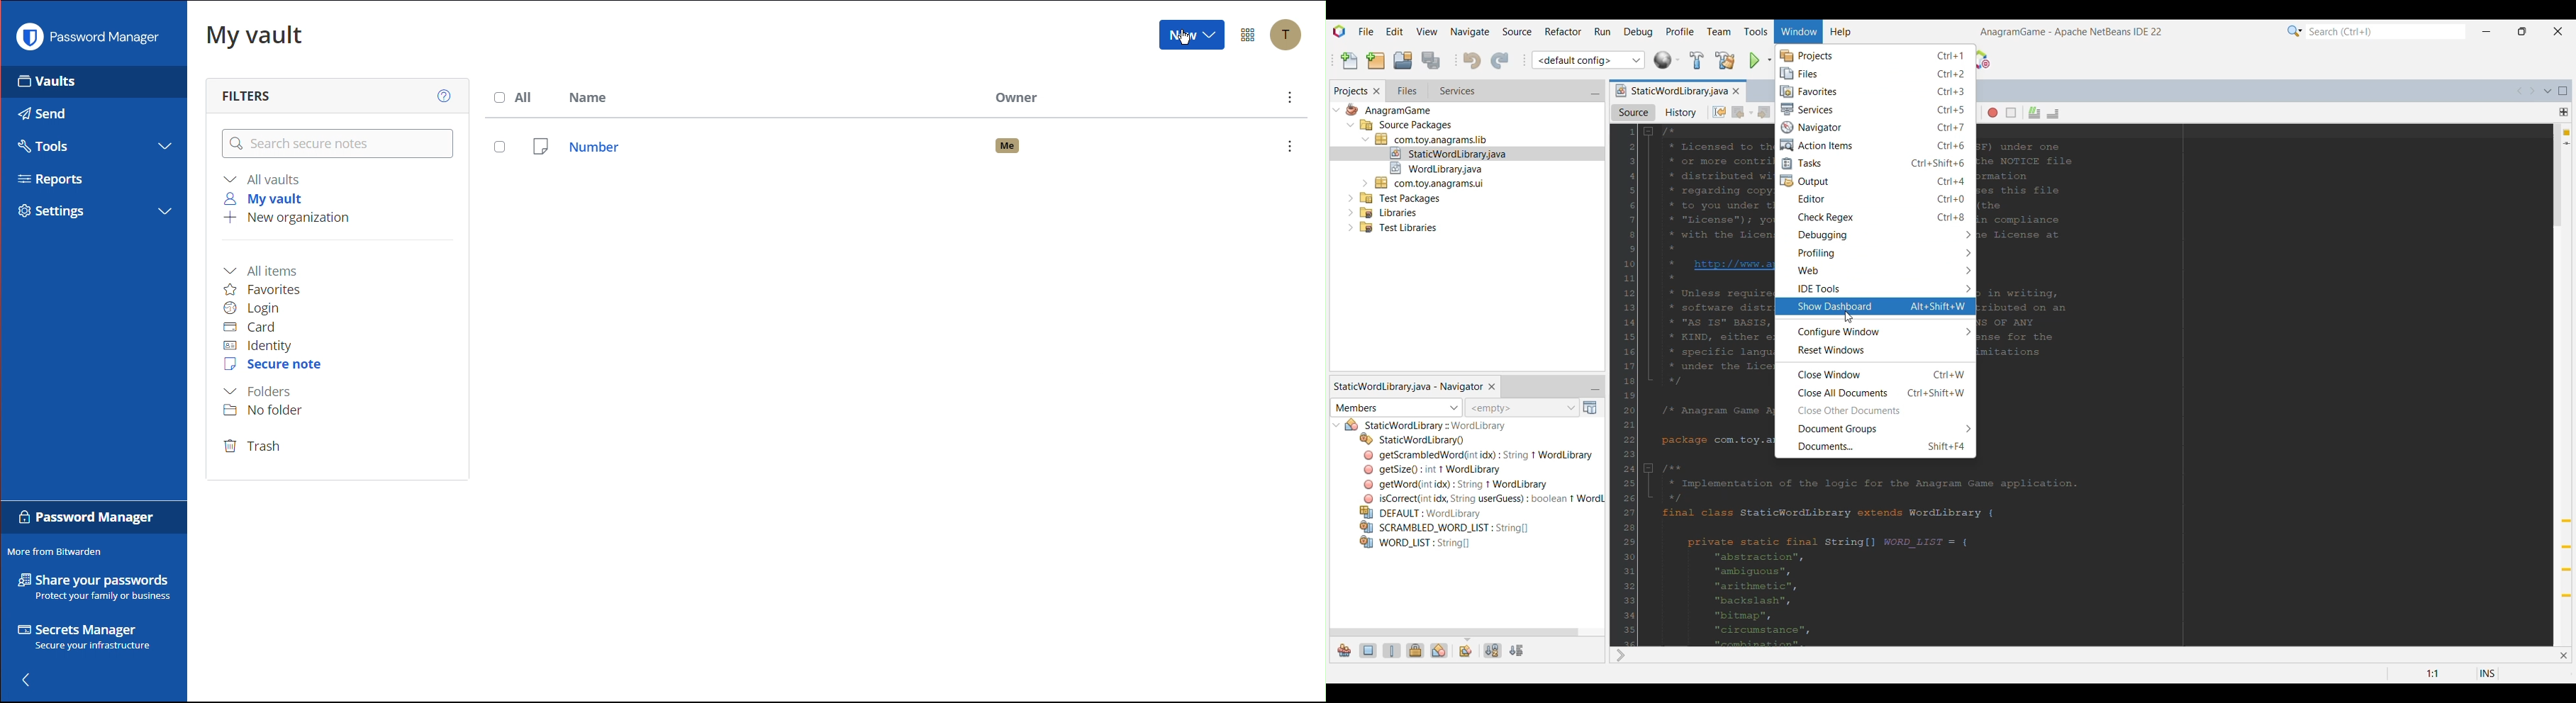  What do you see at coordinates (1407, 126) in the screenshot?
I see `` at bounding box center [1407, 126].